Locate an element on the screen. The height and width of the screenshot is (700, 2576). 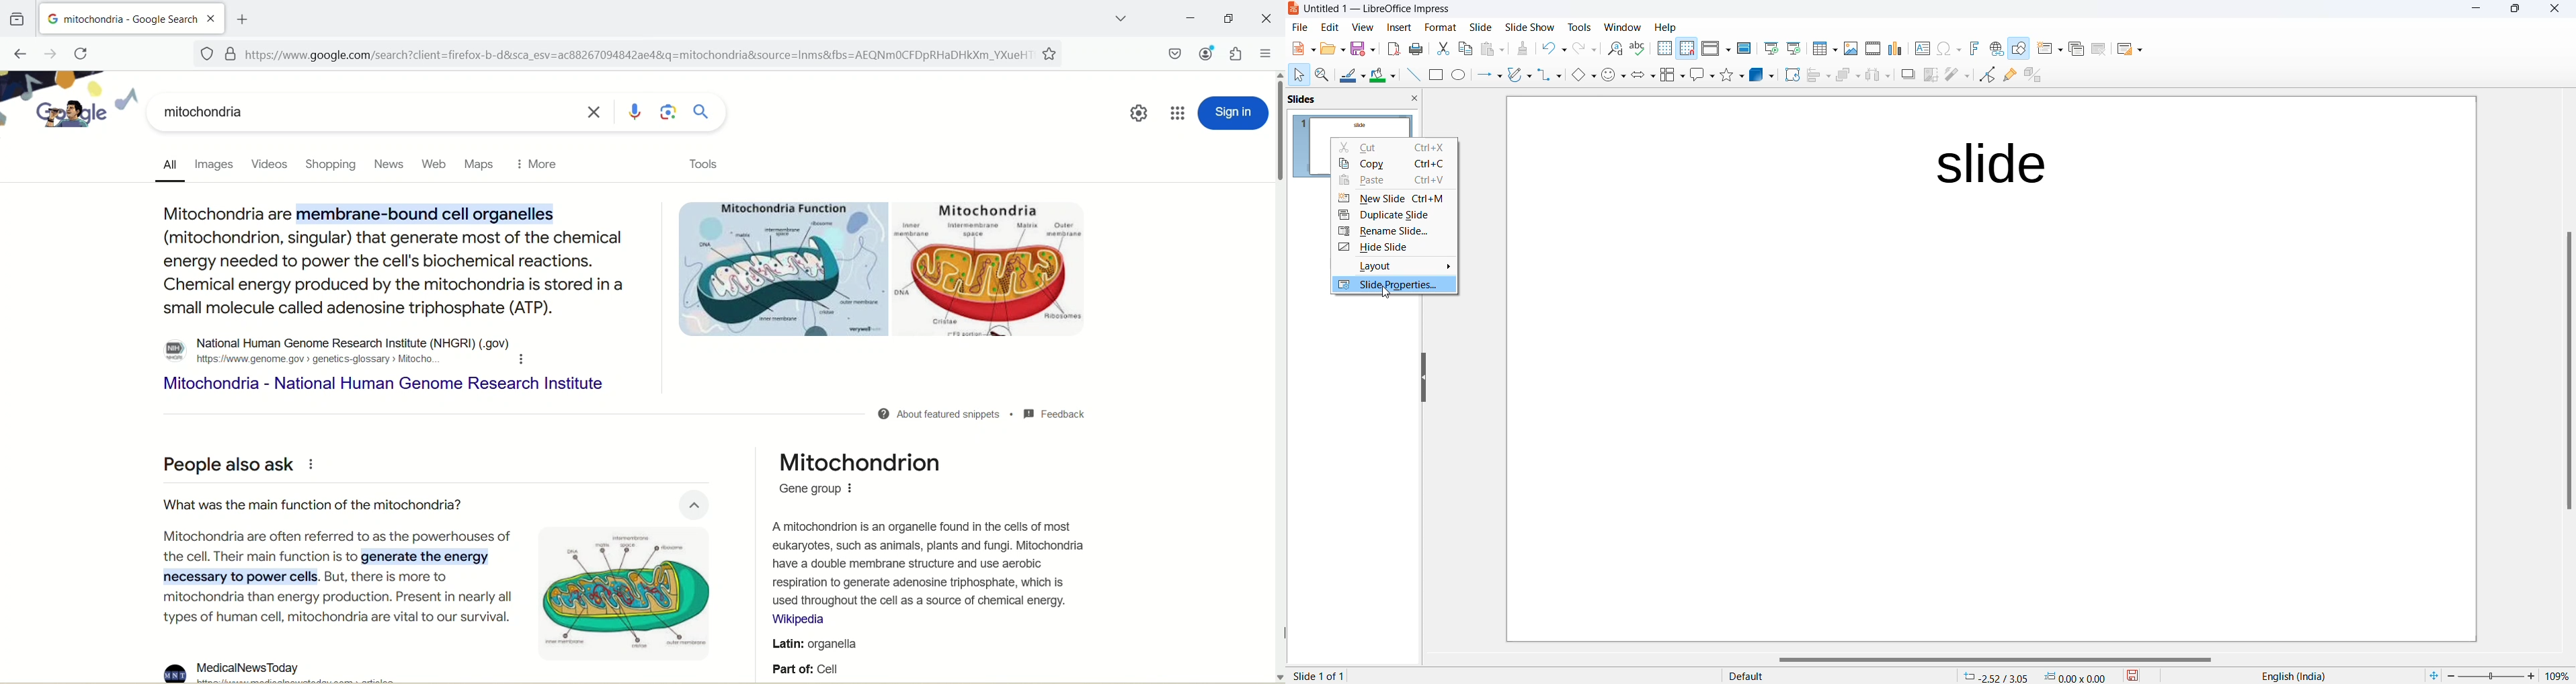
side properties is located at coordinates (1393, 287).